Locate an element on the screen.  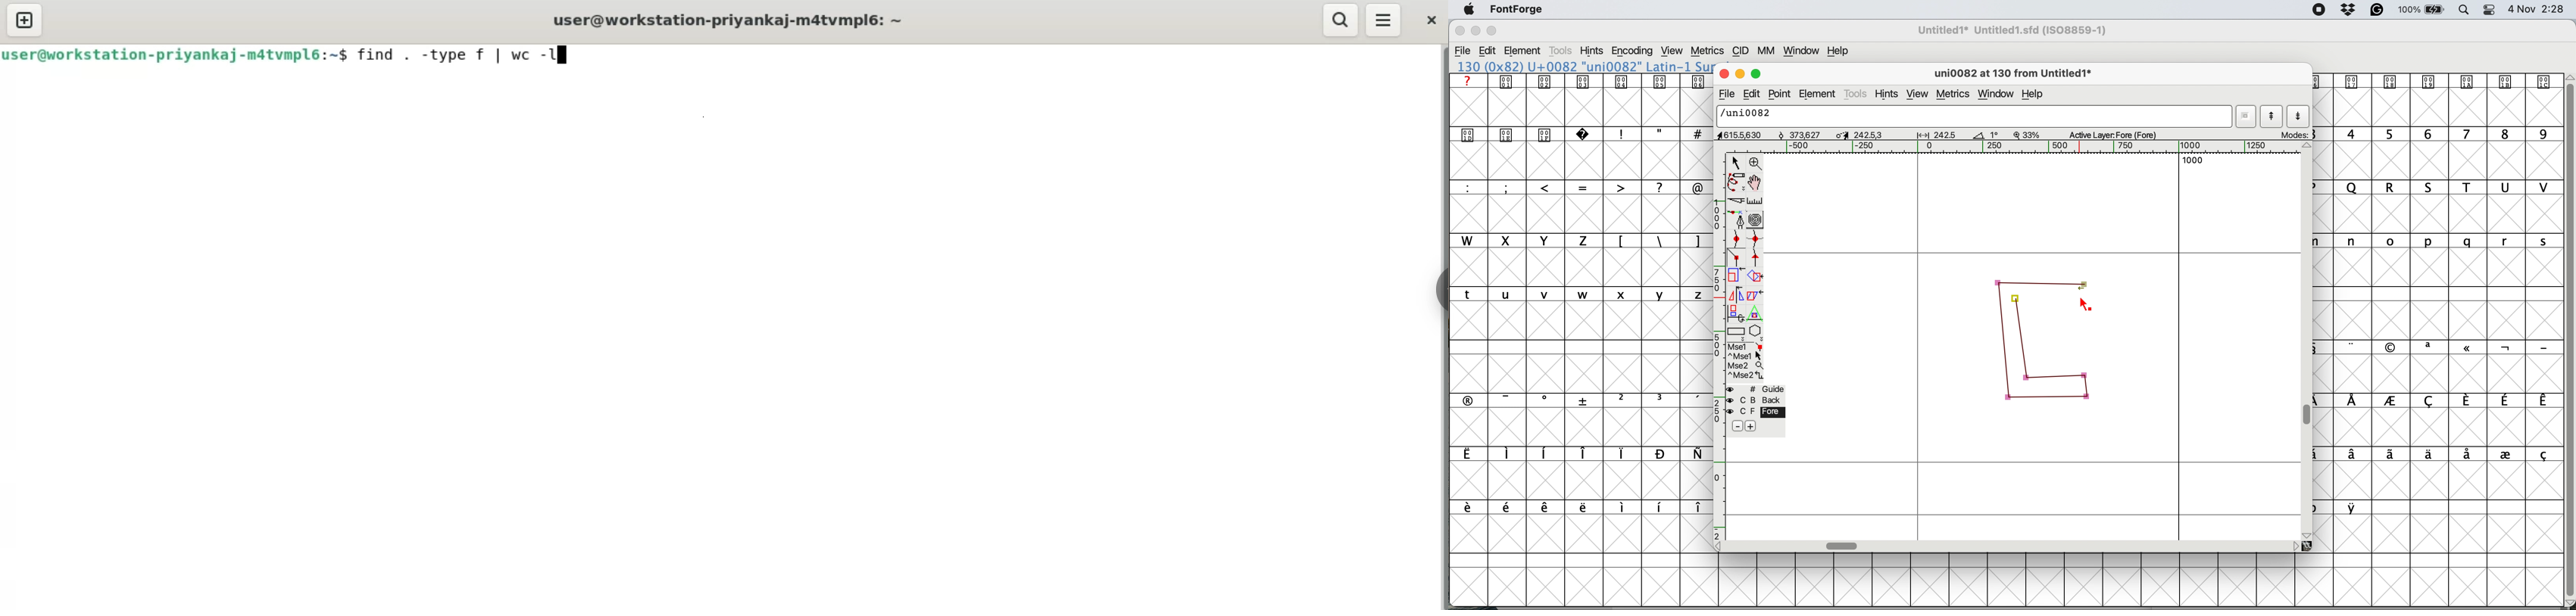
scroll button is located at coordinates (2308, 146).